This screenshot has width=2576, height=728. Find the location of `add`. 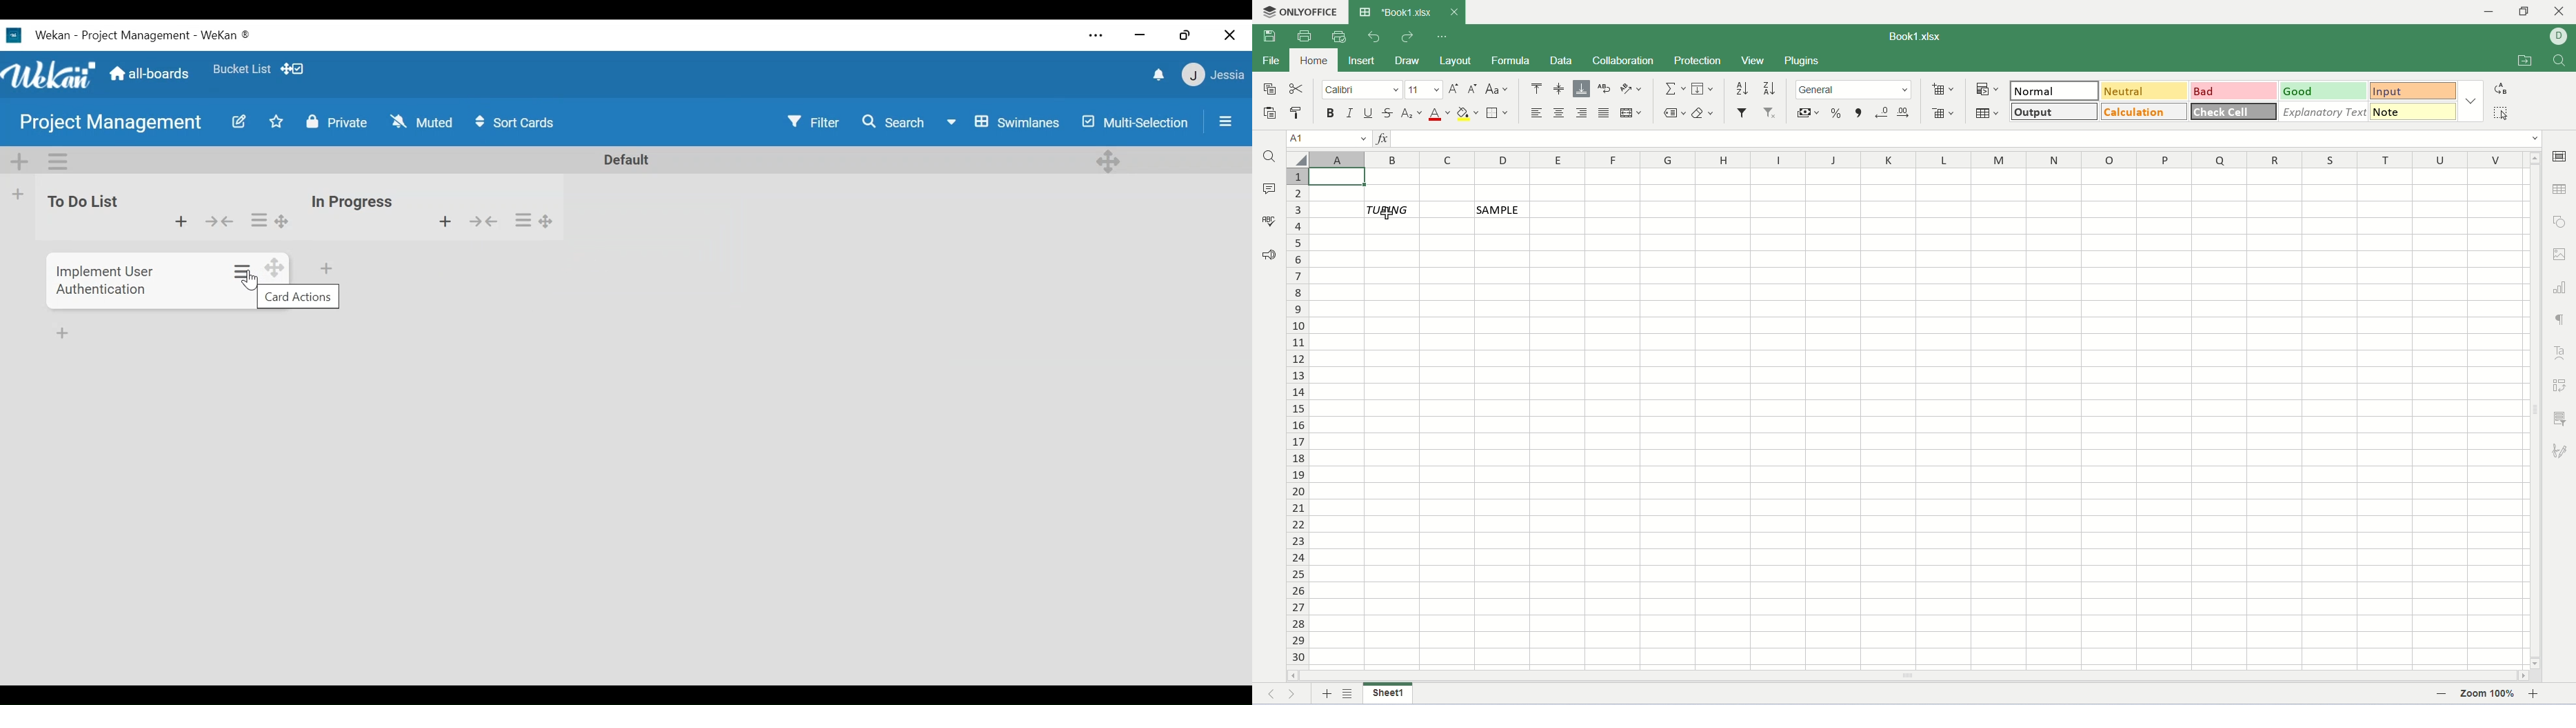

add is located at coordinates (437, 221).